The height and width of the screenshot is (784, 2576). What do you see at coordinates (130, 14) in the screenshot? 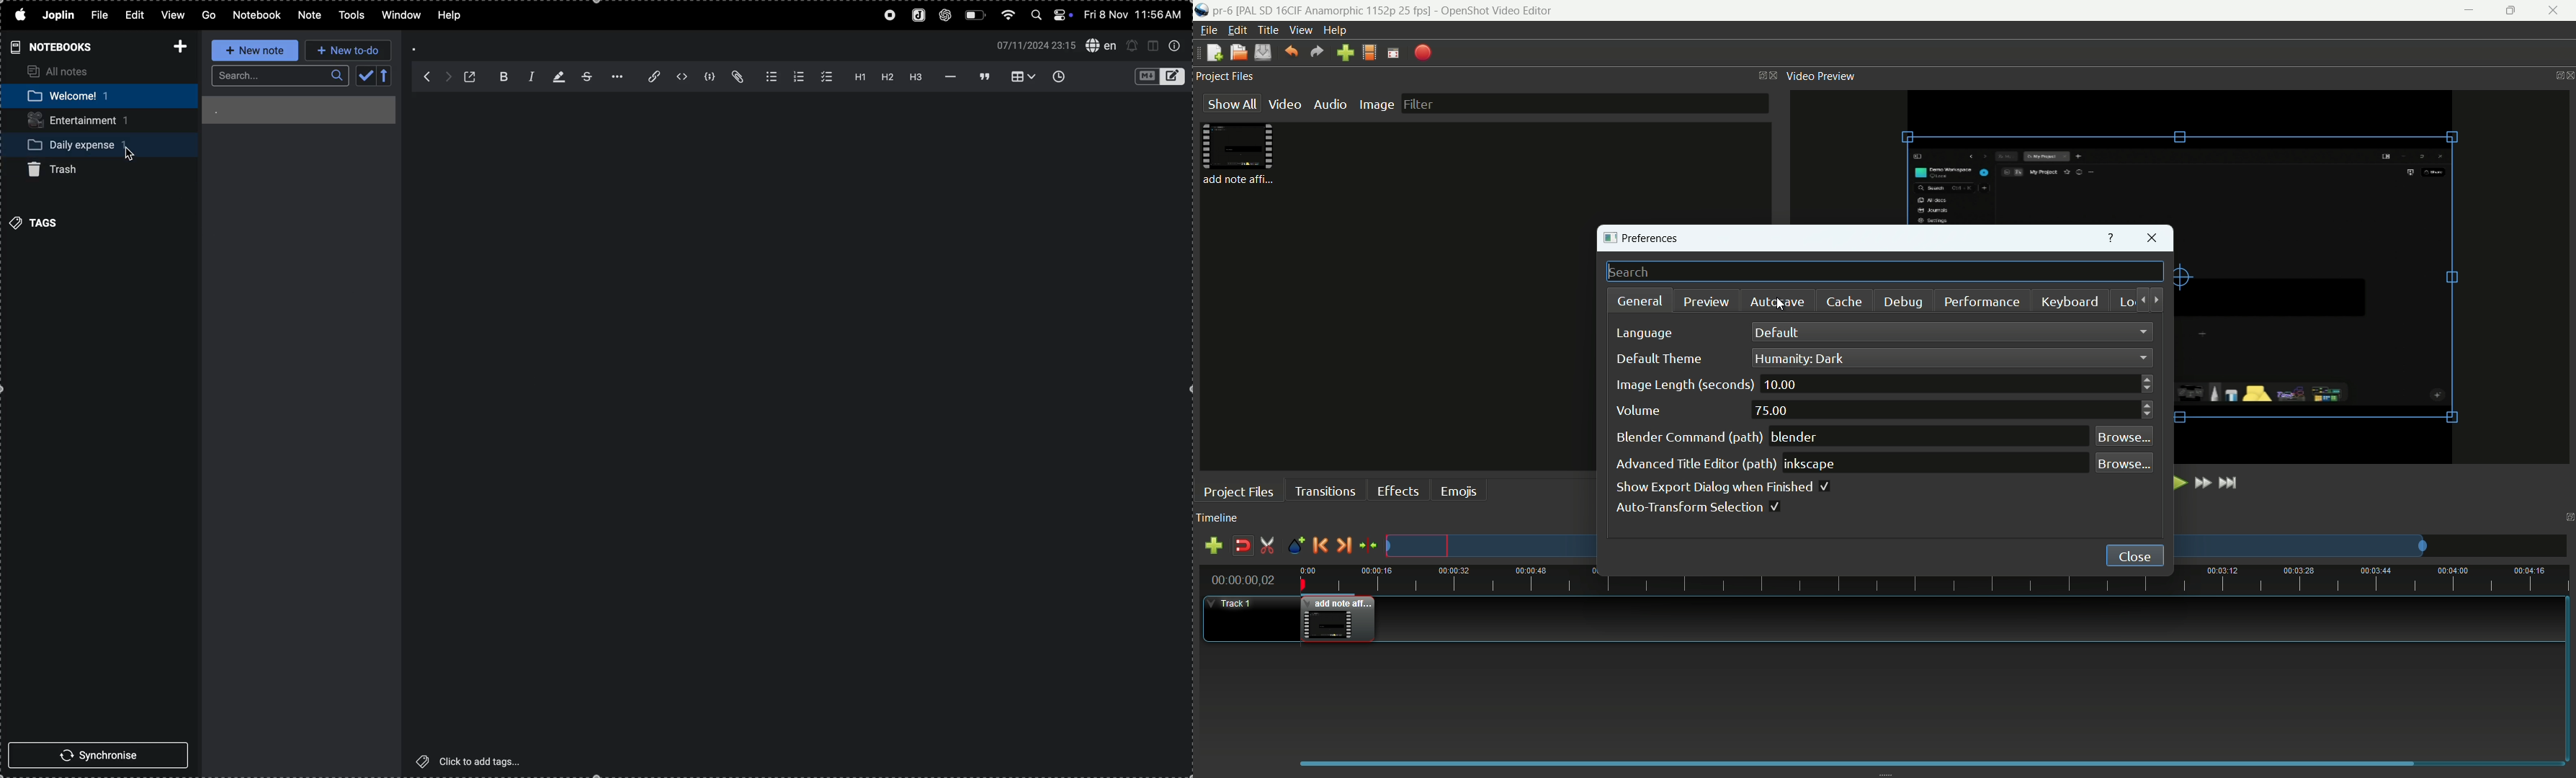
I see `edit` at bounding box center [130, 14].